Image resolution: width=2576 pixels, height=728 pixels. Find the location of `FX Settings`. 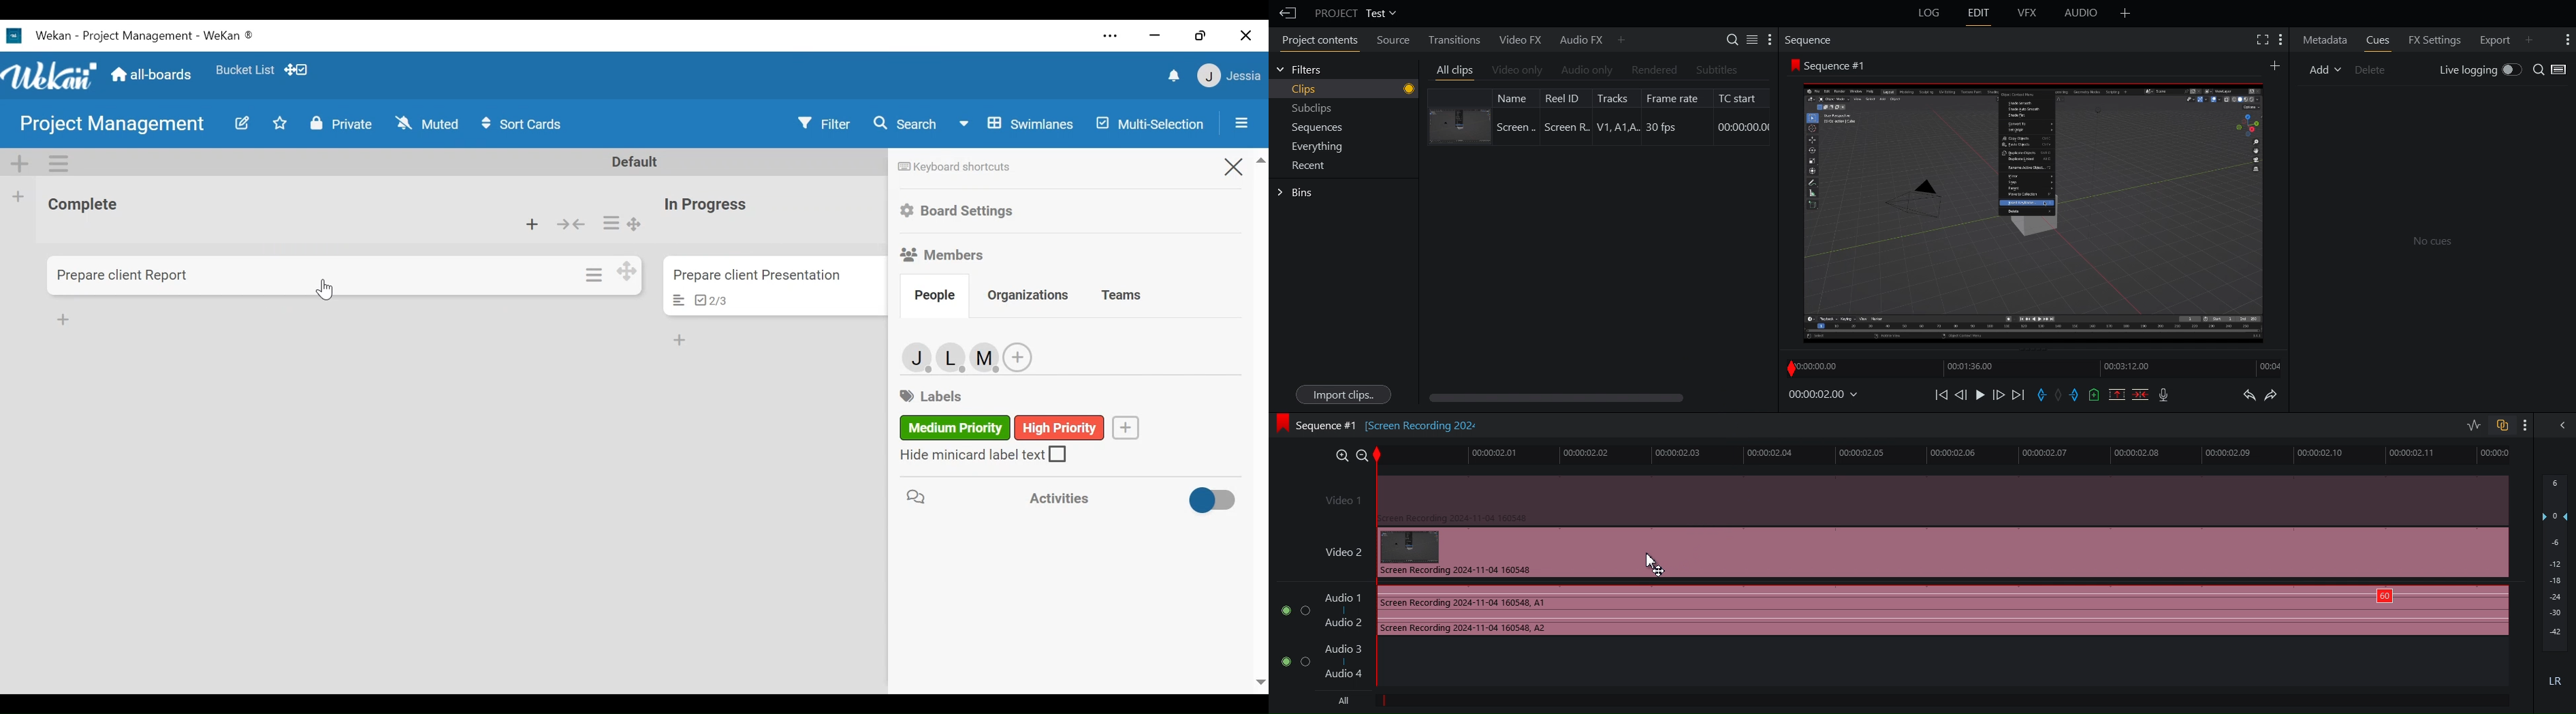

FX Settings is located at coordinates (2432, 38).